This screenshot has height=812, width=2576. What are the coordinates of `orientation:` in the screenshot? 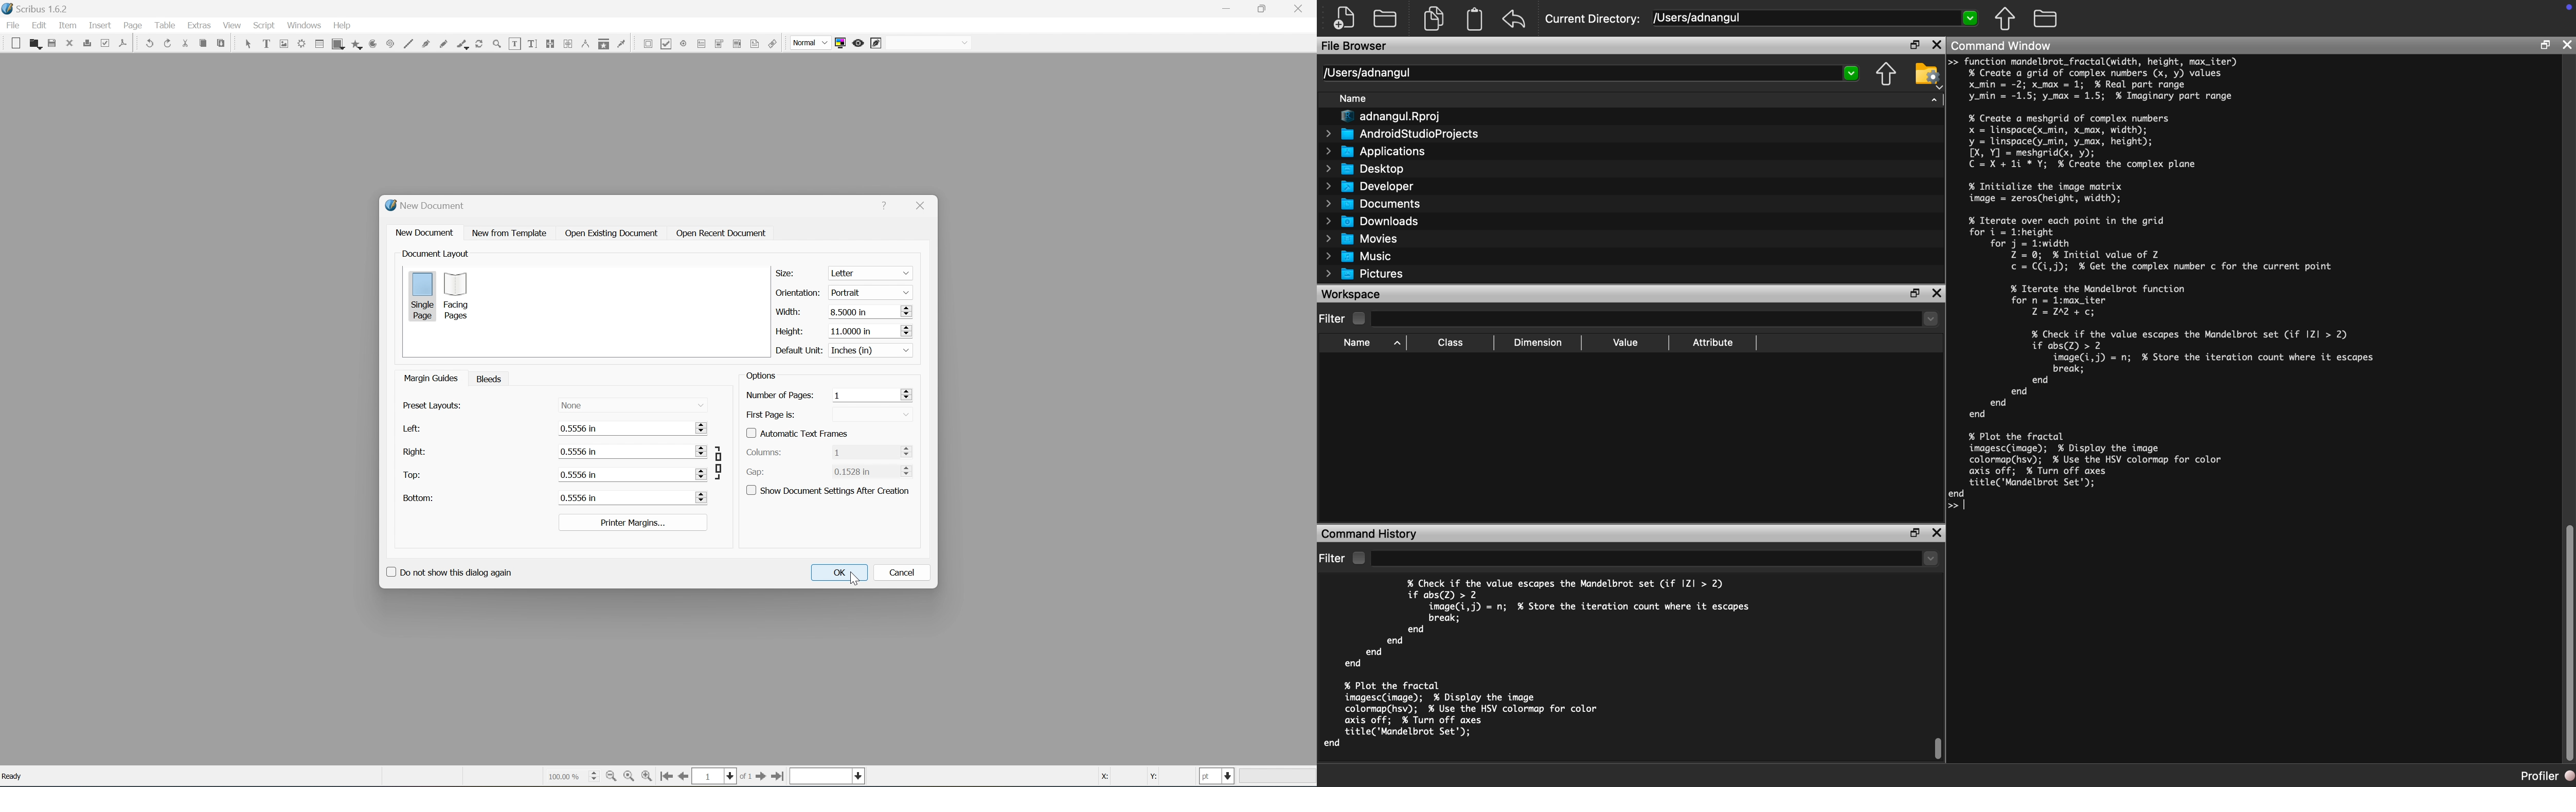 It's located at (798, 293).